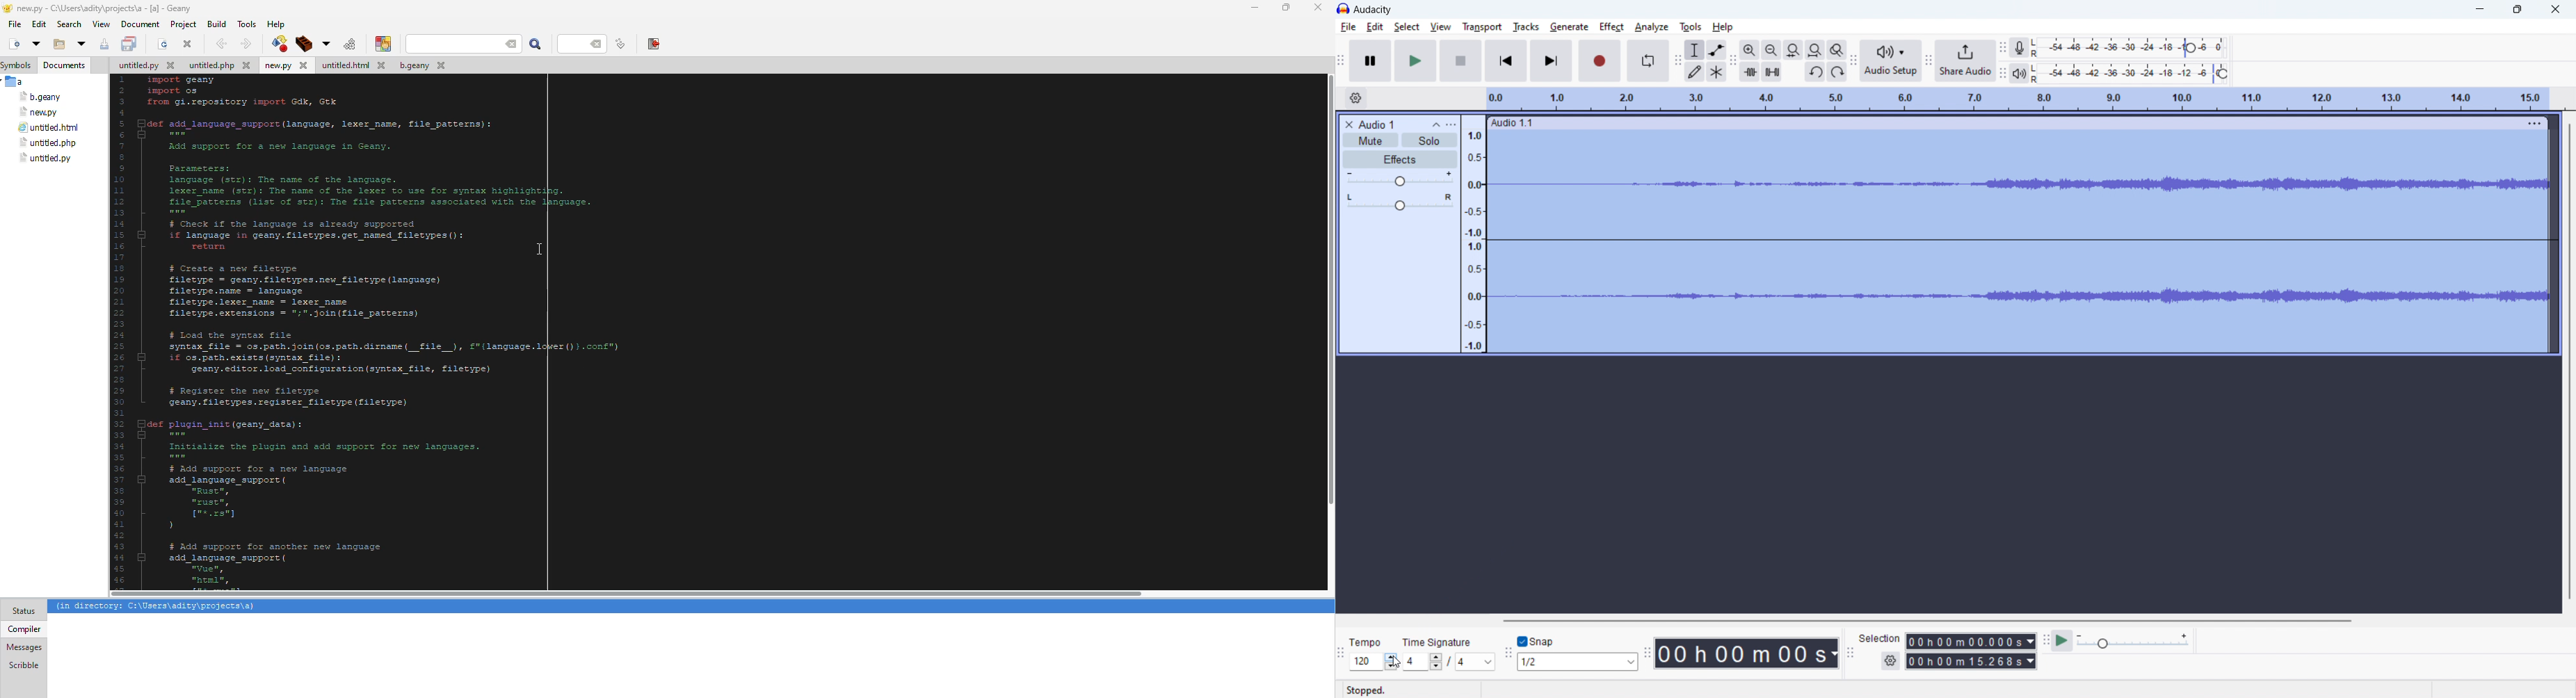 This screenshot has height=700, width=2576. Describe the element at coordinates (1816, 72) in the screenshot. I see `undo` at that location.